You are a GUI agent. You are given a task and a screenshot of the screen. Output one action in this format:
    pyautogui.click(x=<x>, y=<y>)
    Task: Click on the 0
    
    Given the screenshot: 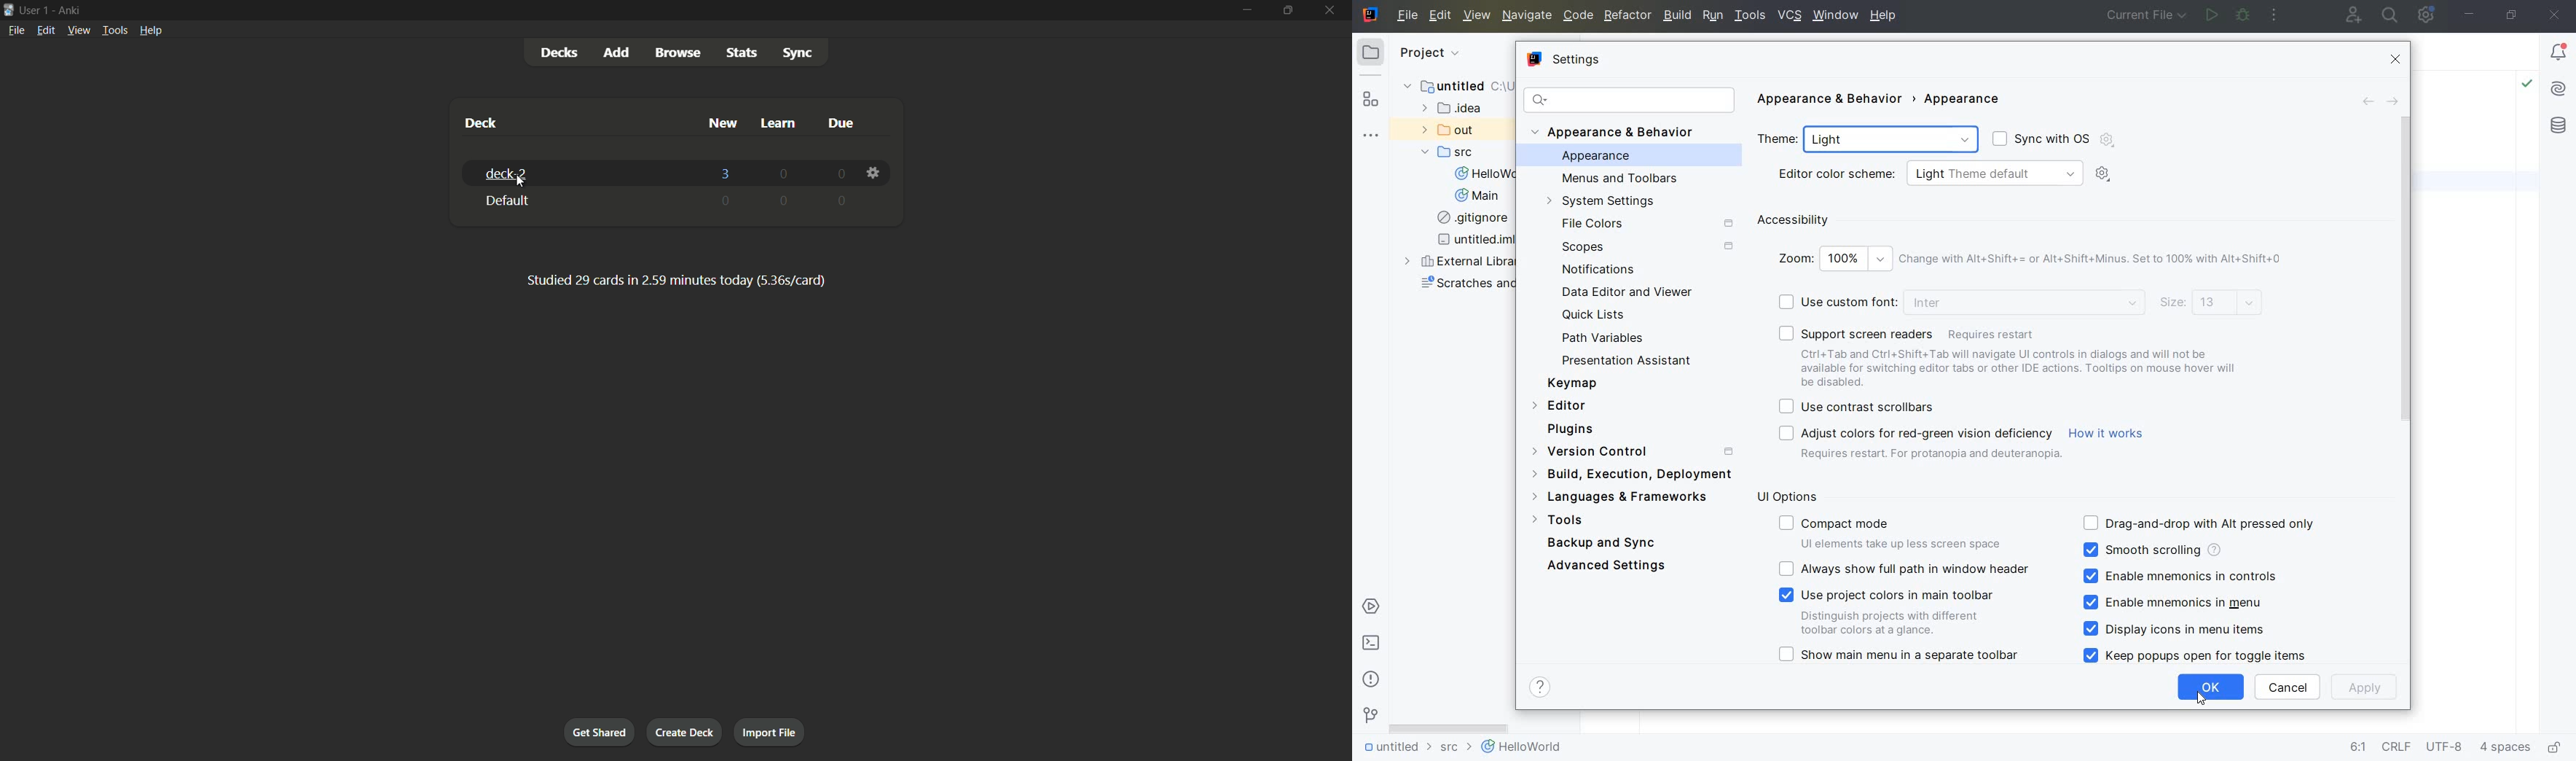 What is the action you would take?
    pyautogui.click(x=784, y=203)
    